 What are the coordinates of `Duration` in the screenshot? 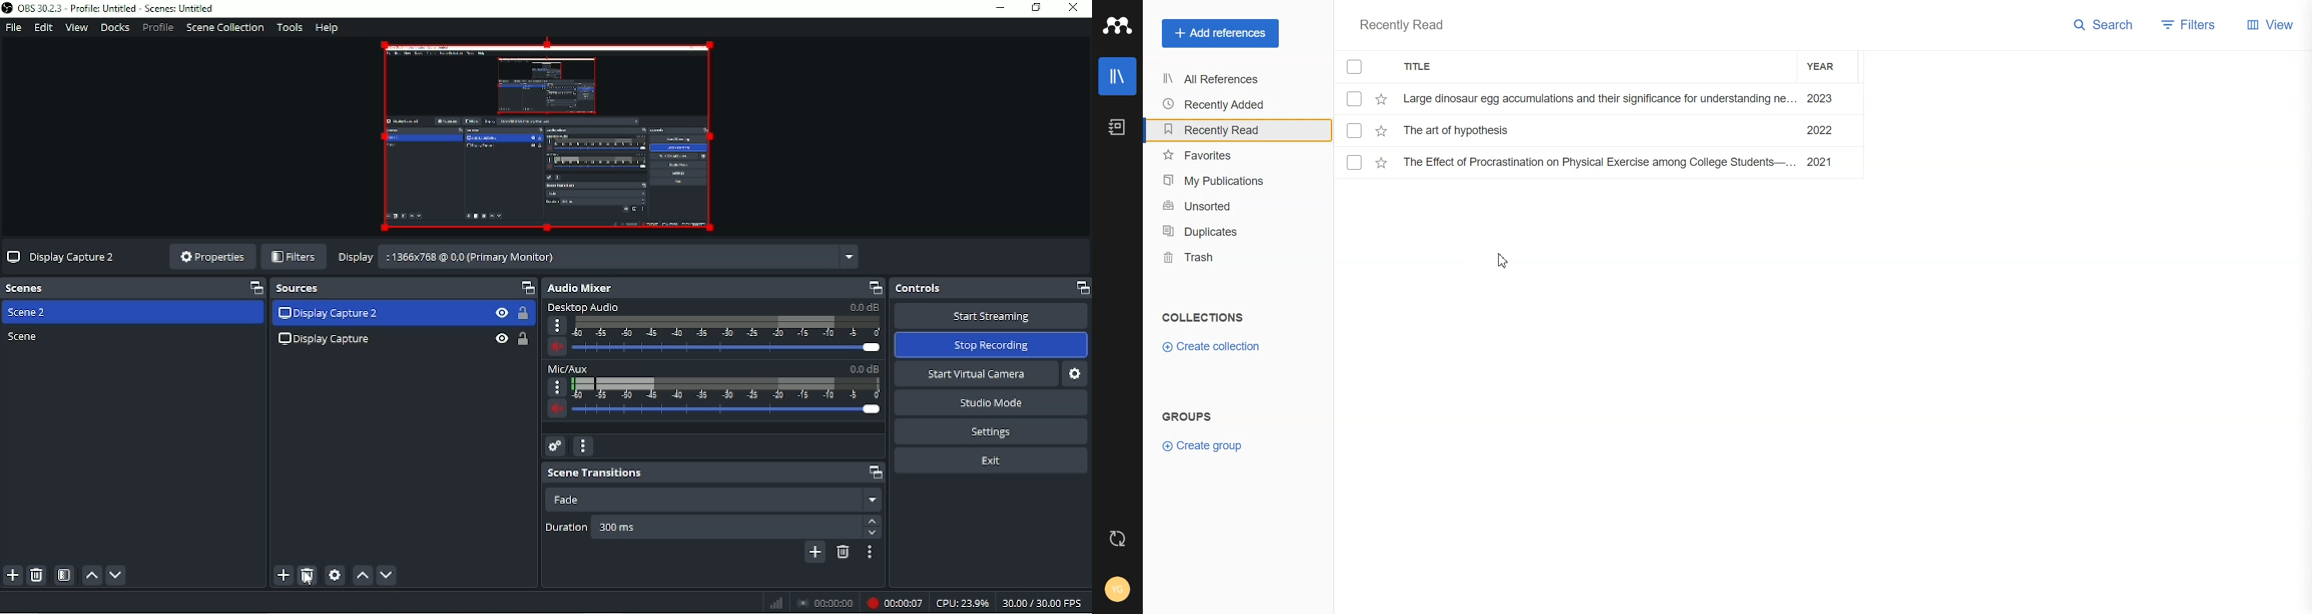 It's located at (712, 526).